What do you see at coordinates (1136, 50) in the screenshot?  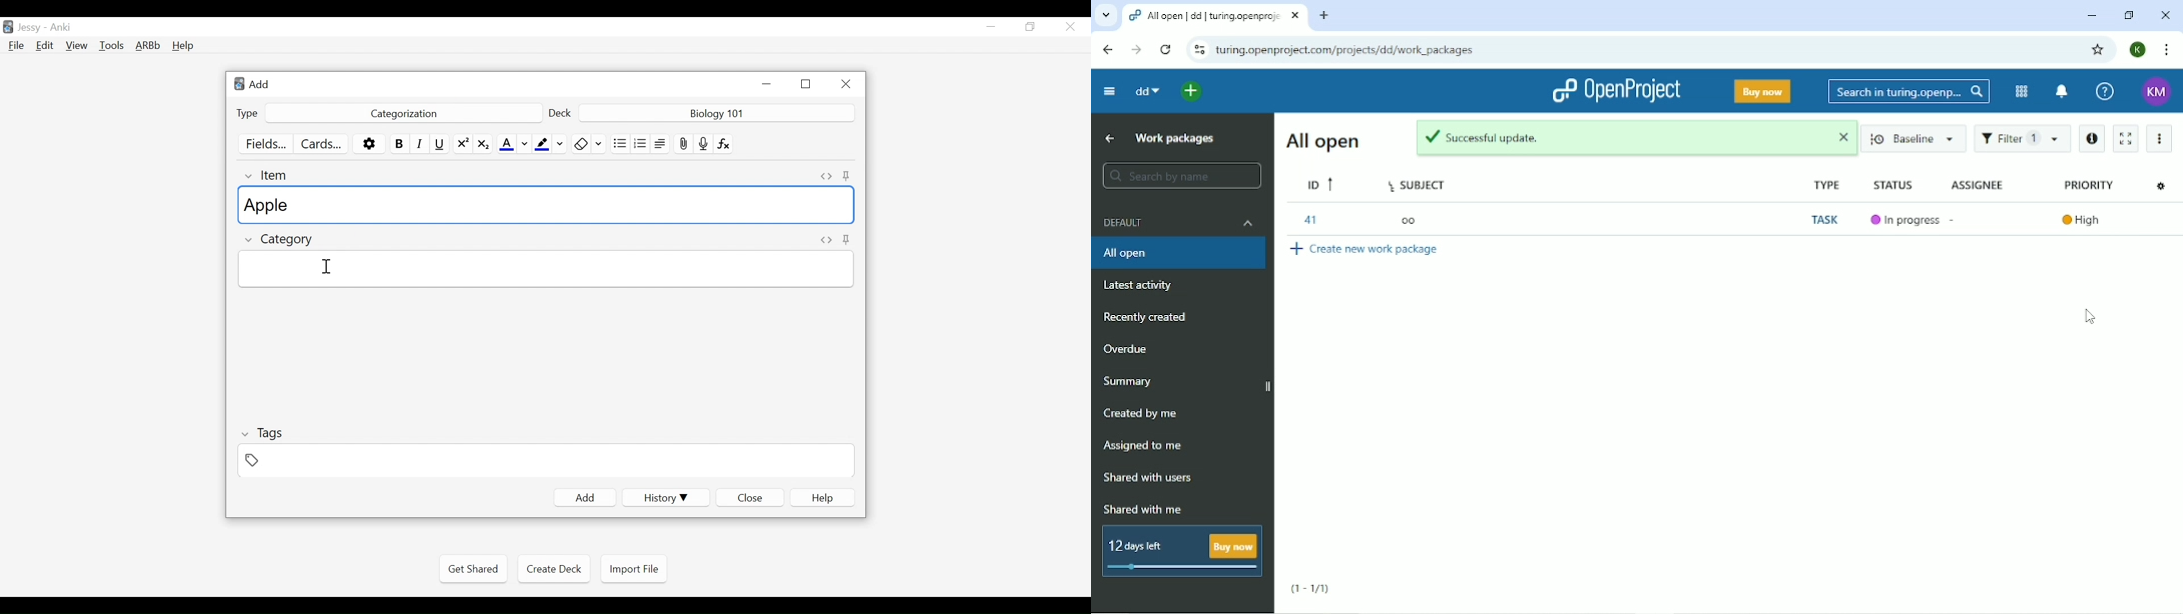 I see `Forward` at bounding box center [1136, 50].